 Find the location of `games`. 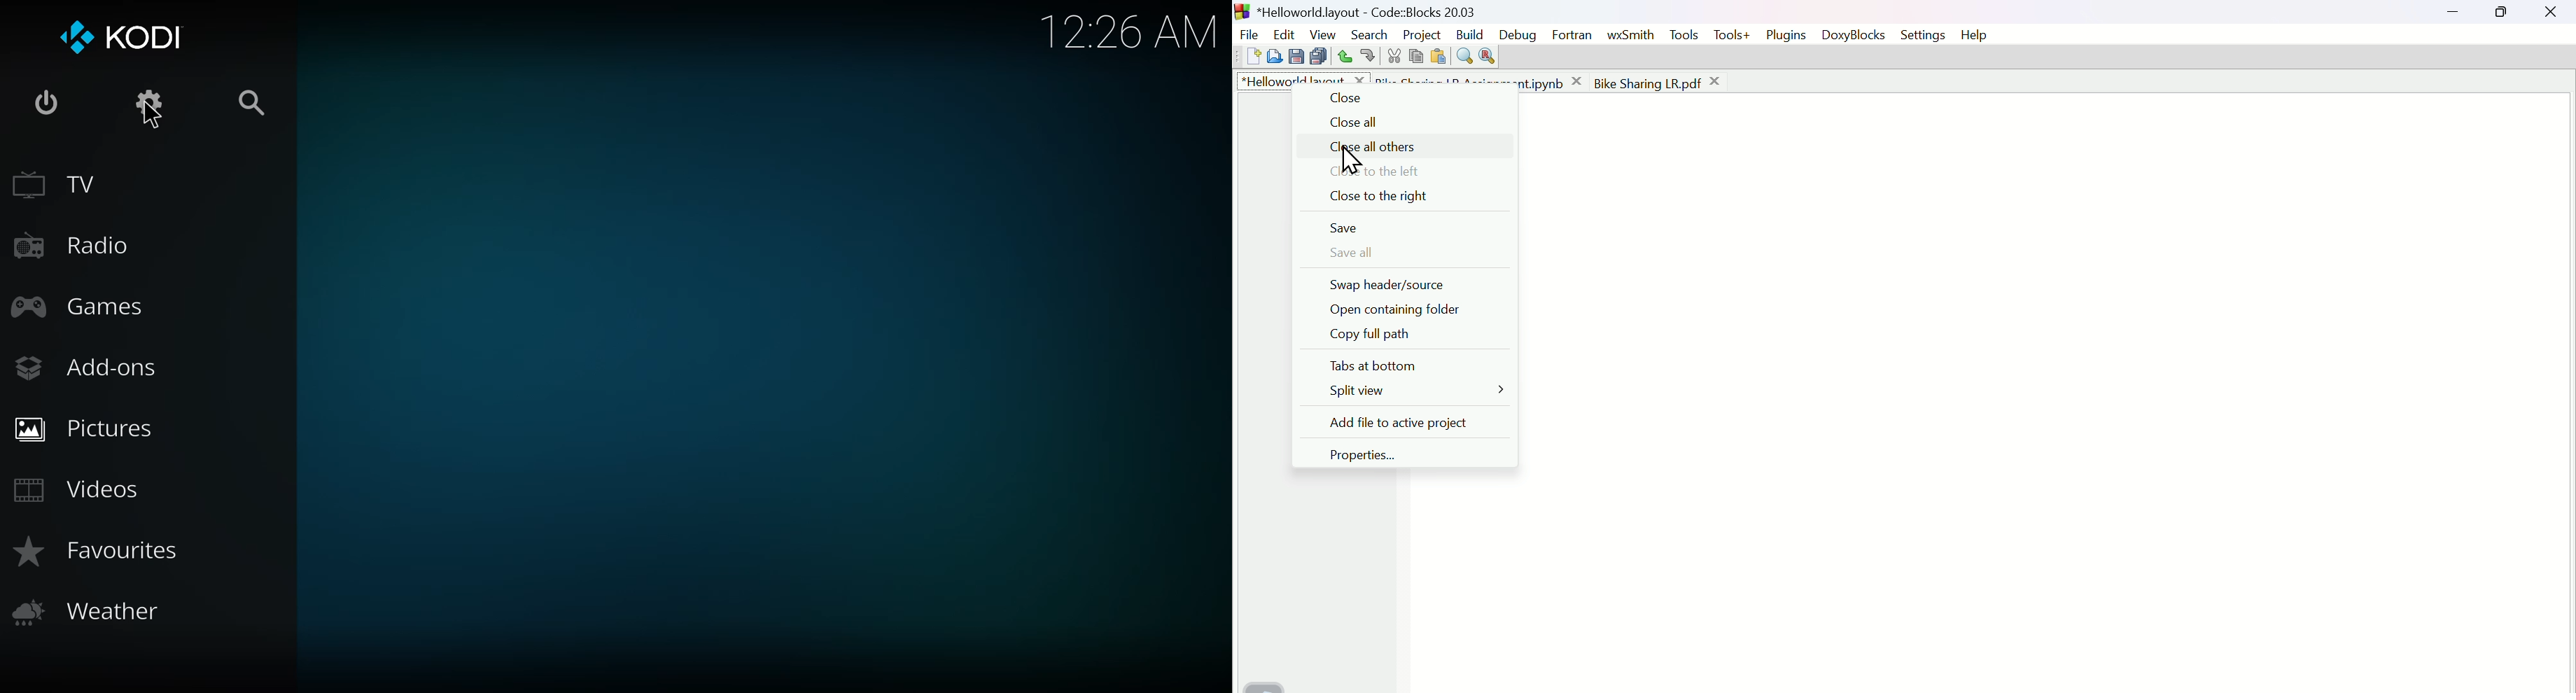

games is located at coordinates (83, 305).